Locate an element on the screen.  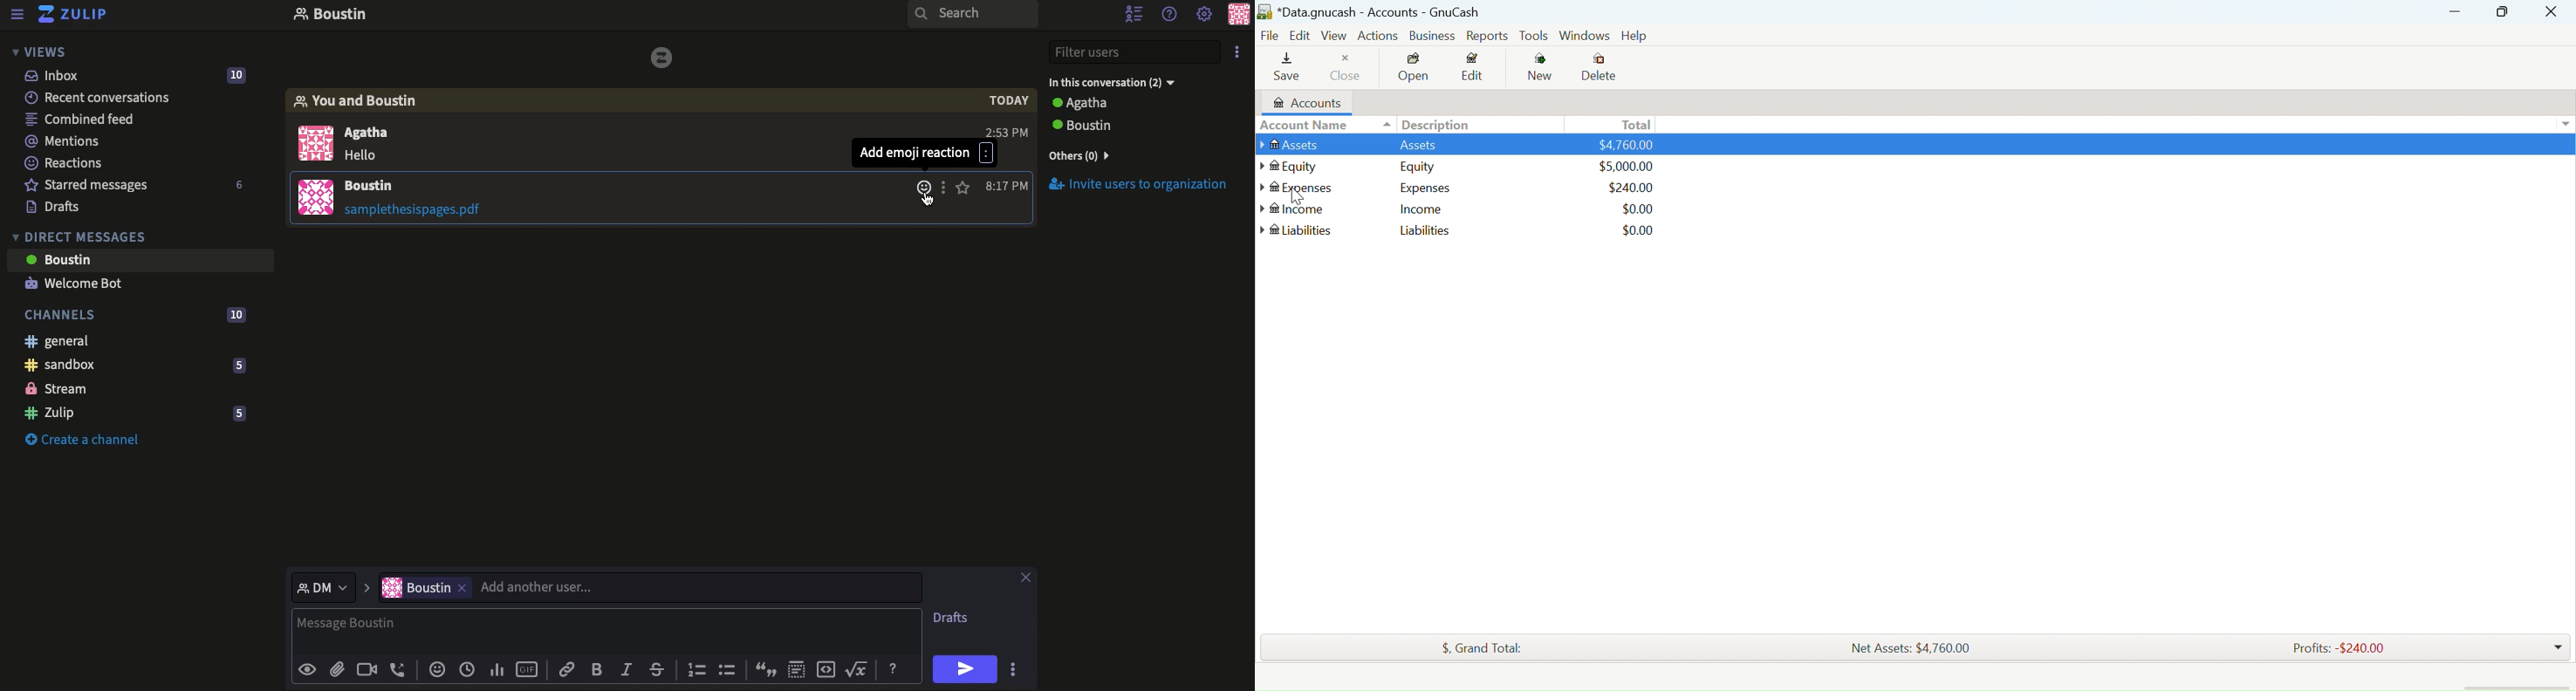
hello is located at coordinates (363, 155).